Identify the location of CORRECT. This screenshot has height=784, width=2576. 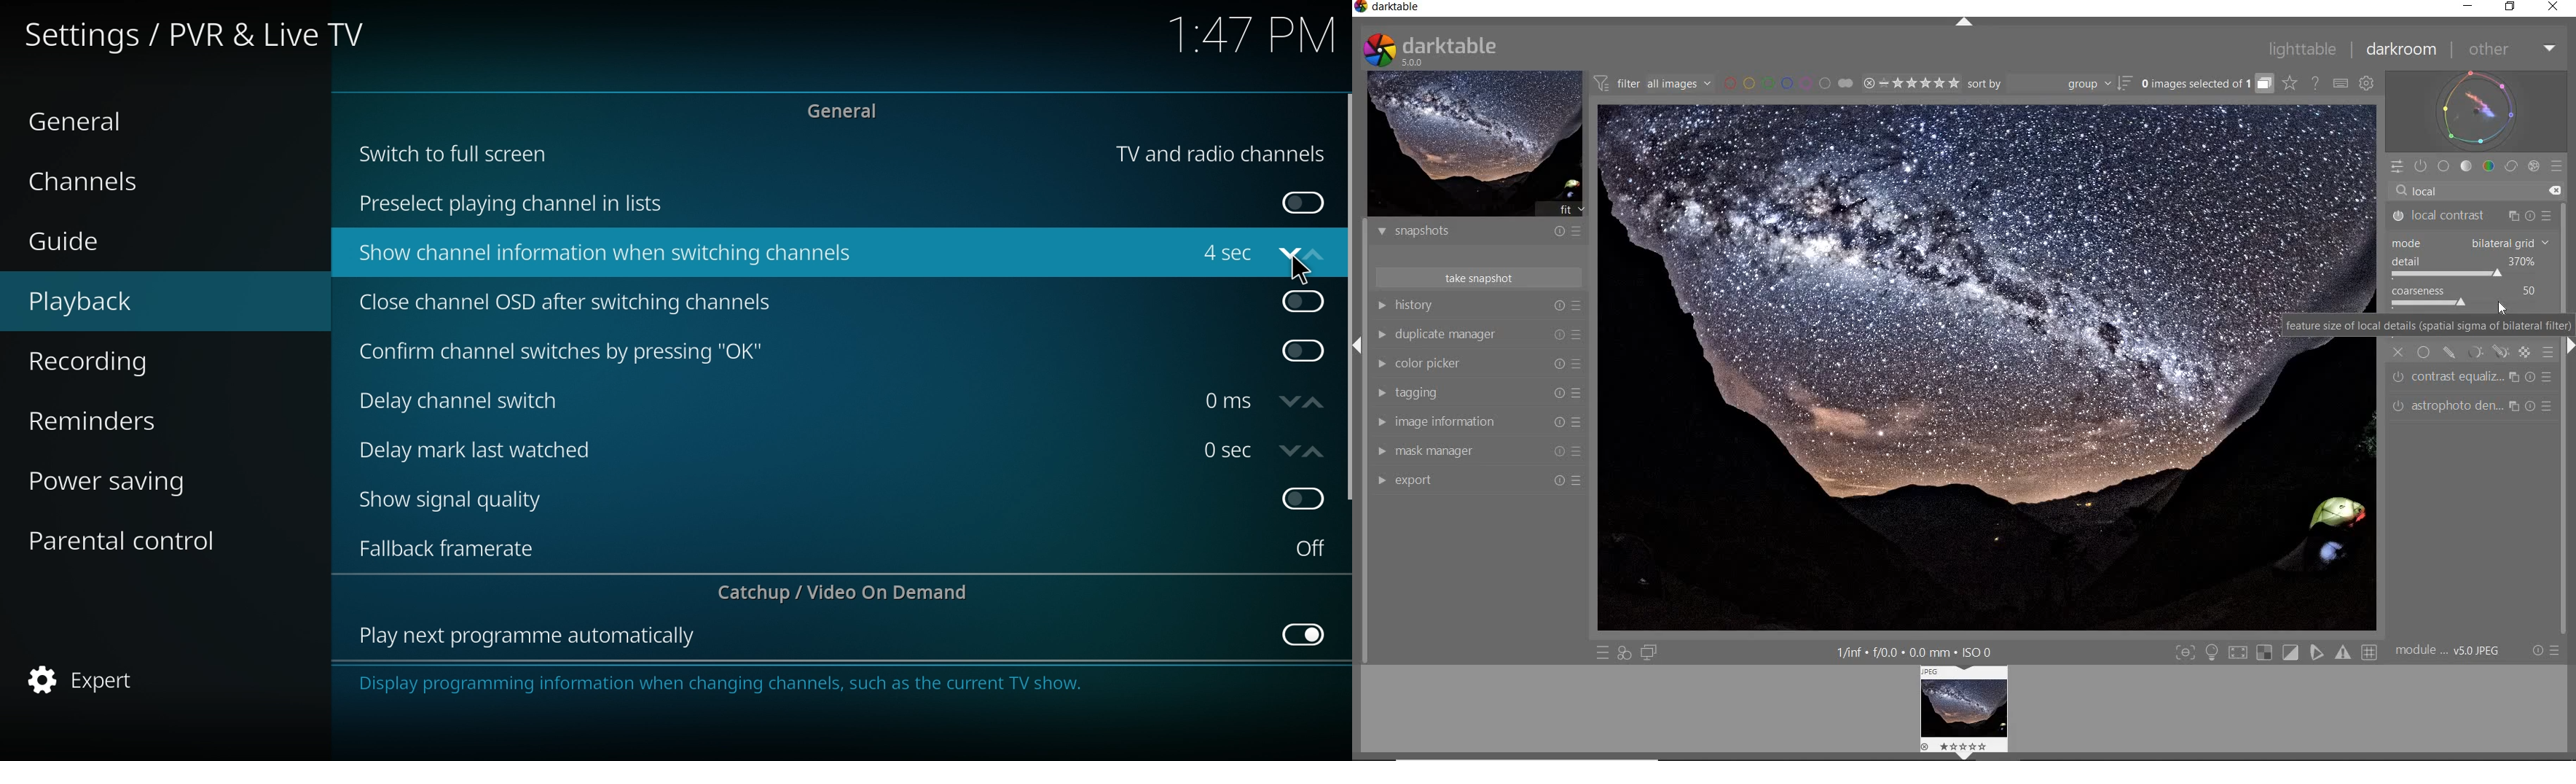
(2510, 167).